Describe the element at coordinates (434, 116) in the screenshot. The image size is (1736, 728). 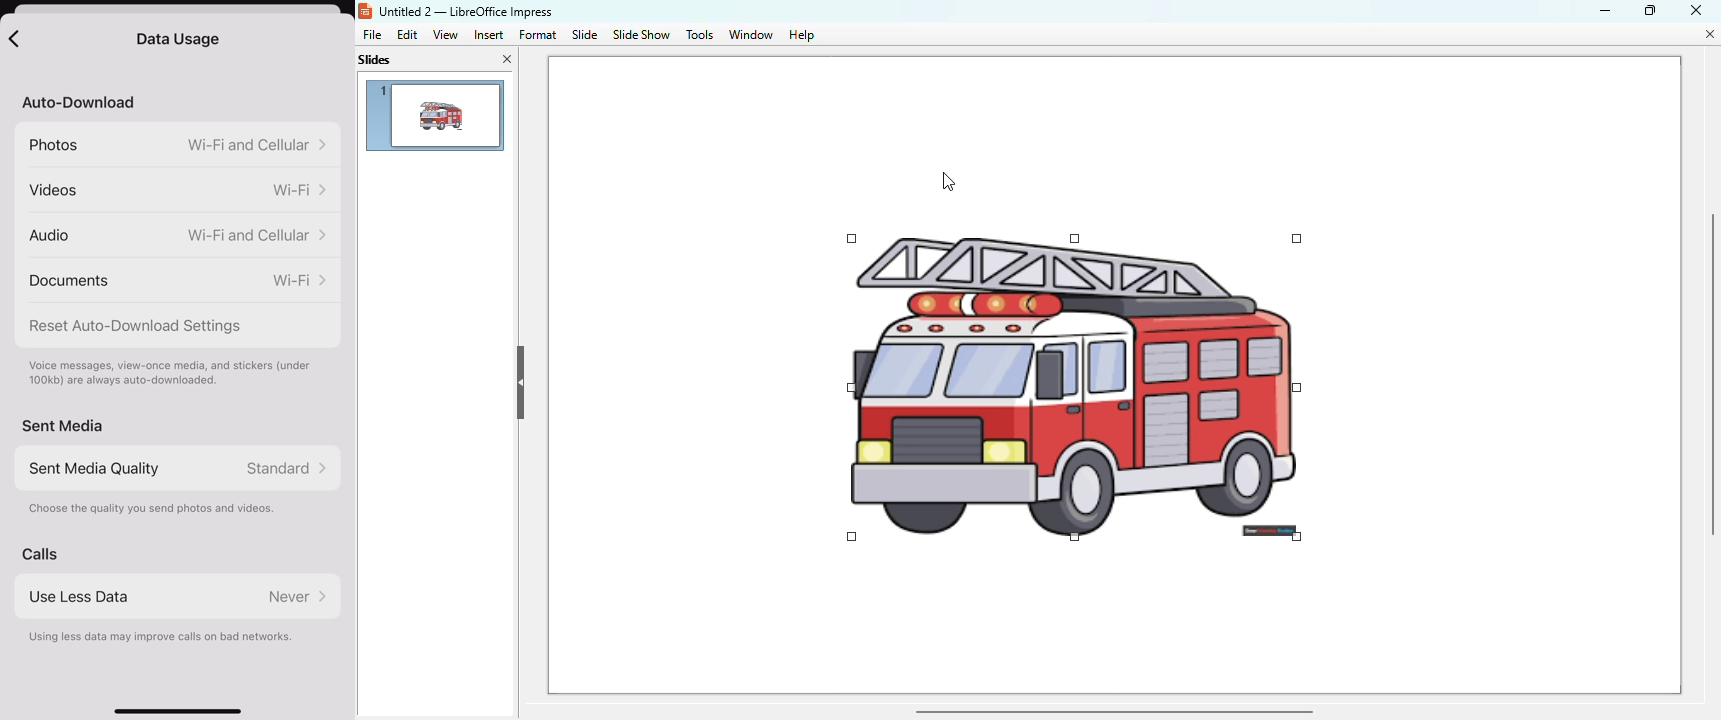
I see `slide 1 preview modified` at that location.